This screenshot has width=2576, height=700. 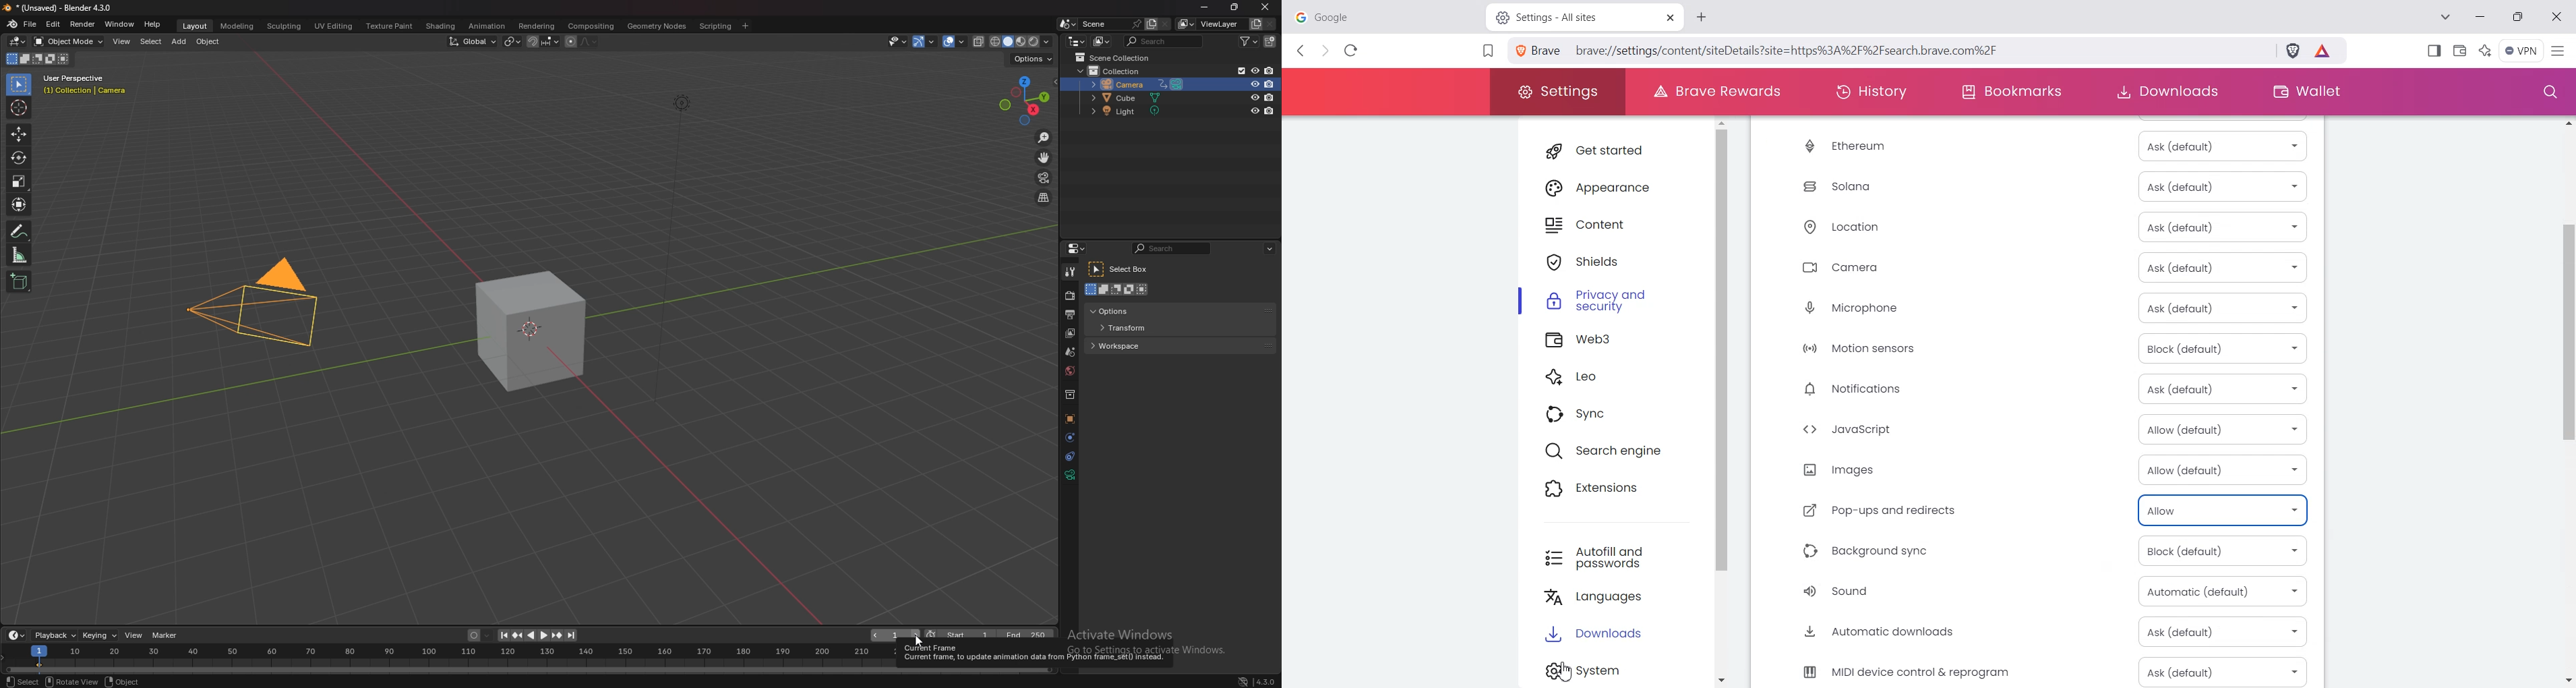 What do you see at coordinates (1383, 16) in the screenshot?
I see `google` at bounding box center [1383, 16].